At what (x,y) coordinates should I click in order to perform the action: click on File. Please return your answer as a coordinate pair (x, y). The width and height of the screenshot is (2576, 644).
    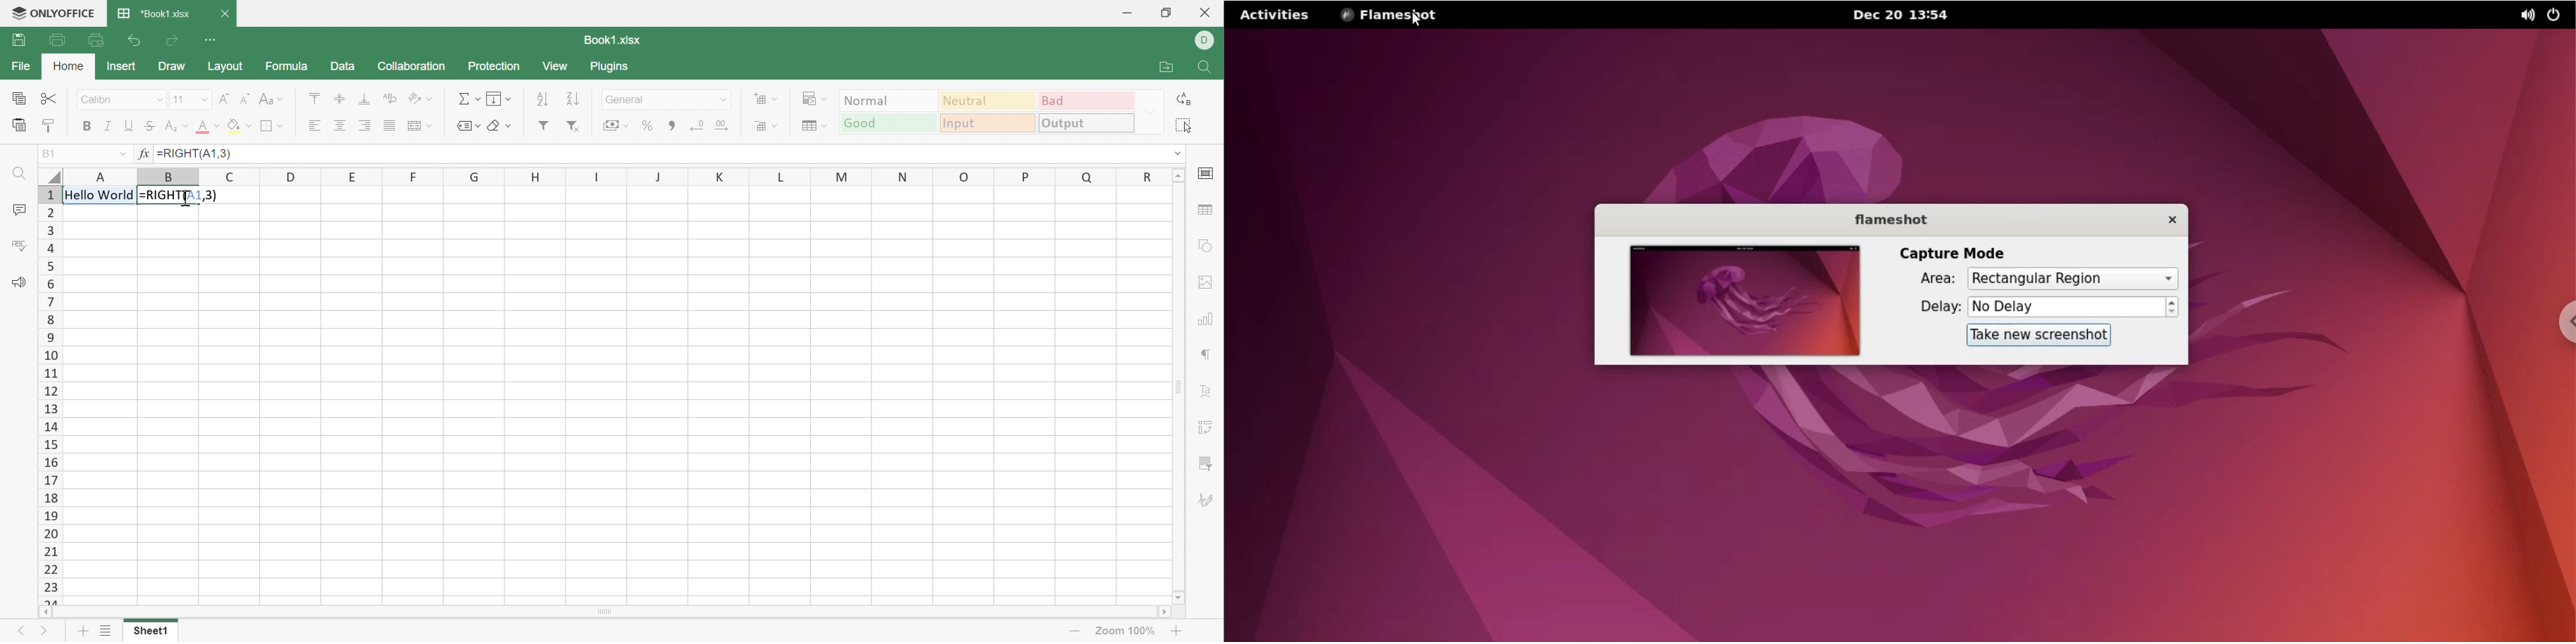
    Looking at the image, I should click on (19, 65).